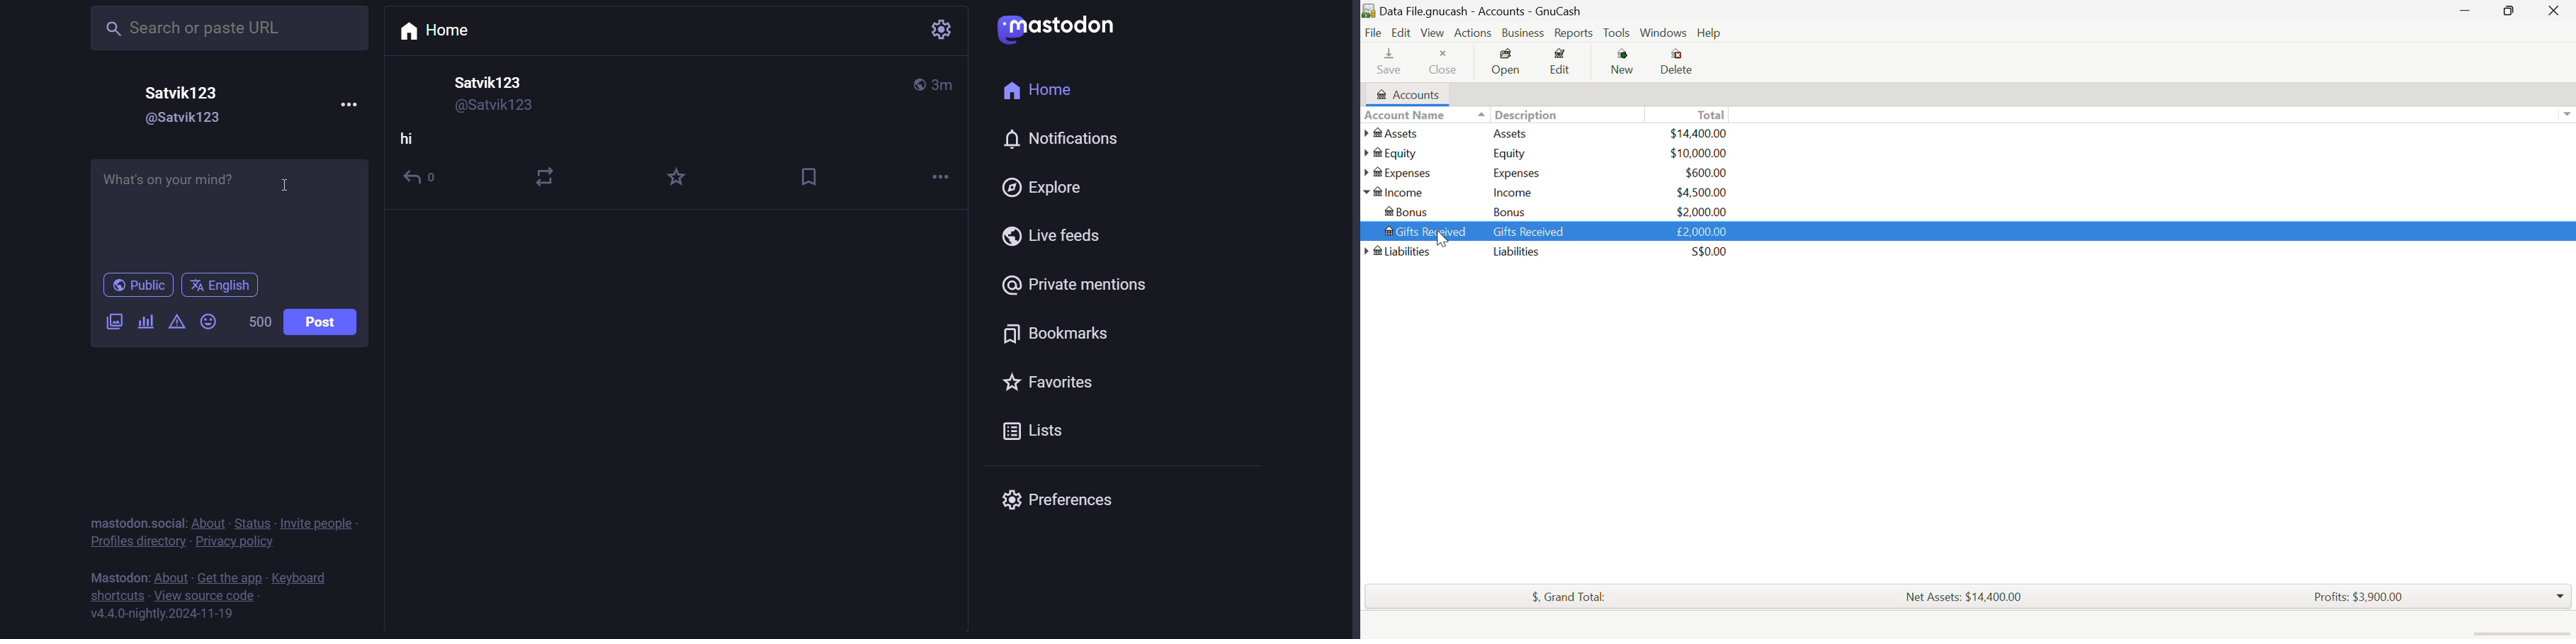 Image resolution: width=2576 pixels, height=644 pixels. What do you see at coordinates (938, 33) in the screenshot?
I see `setting` at bounding box center [938, 33].